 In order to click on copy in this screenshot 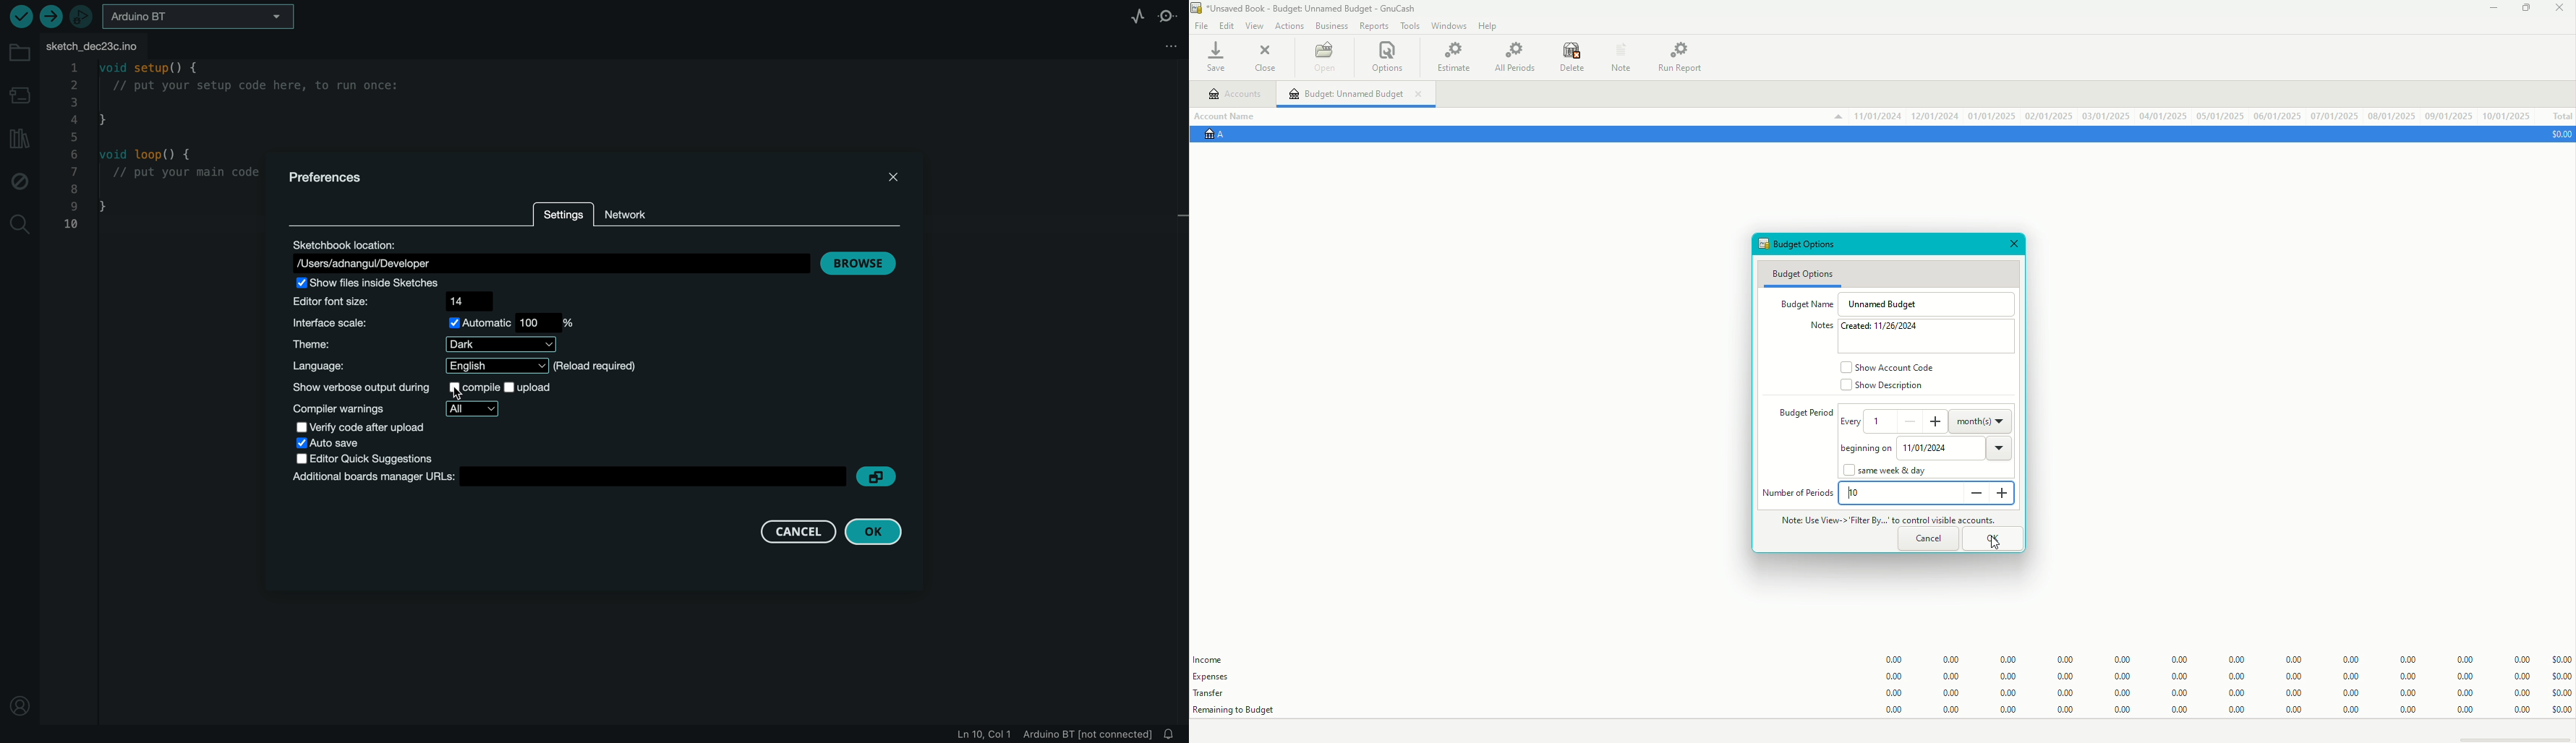, I will do `click(880, 474)`.